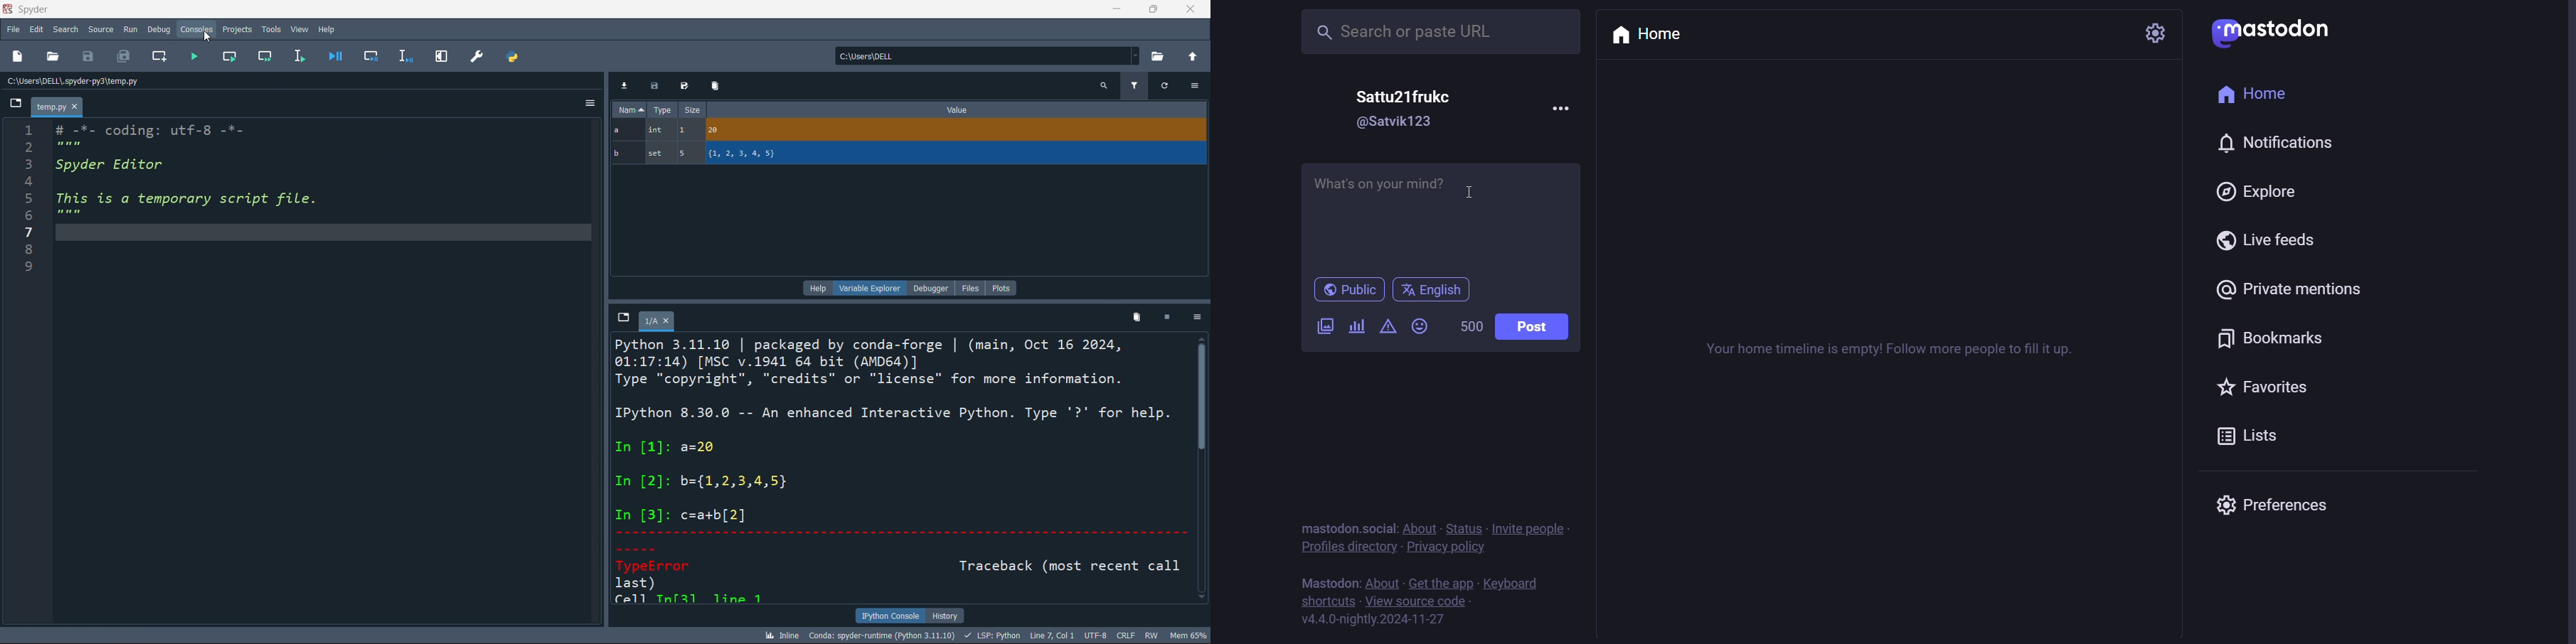  Describe the element at coordinates (1443, 33) in the screenshot. I see `Search or paste URL` at that location.